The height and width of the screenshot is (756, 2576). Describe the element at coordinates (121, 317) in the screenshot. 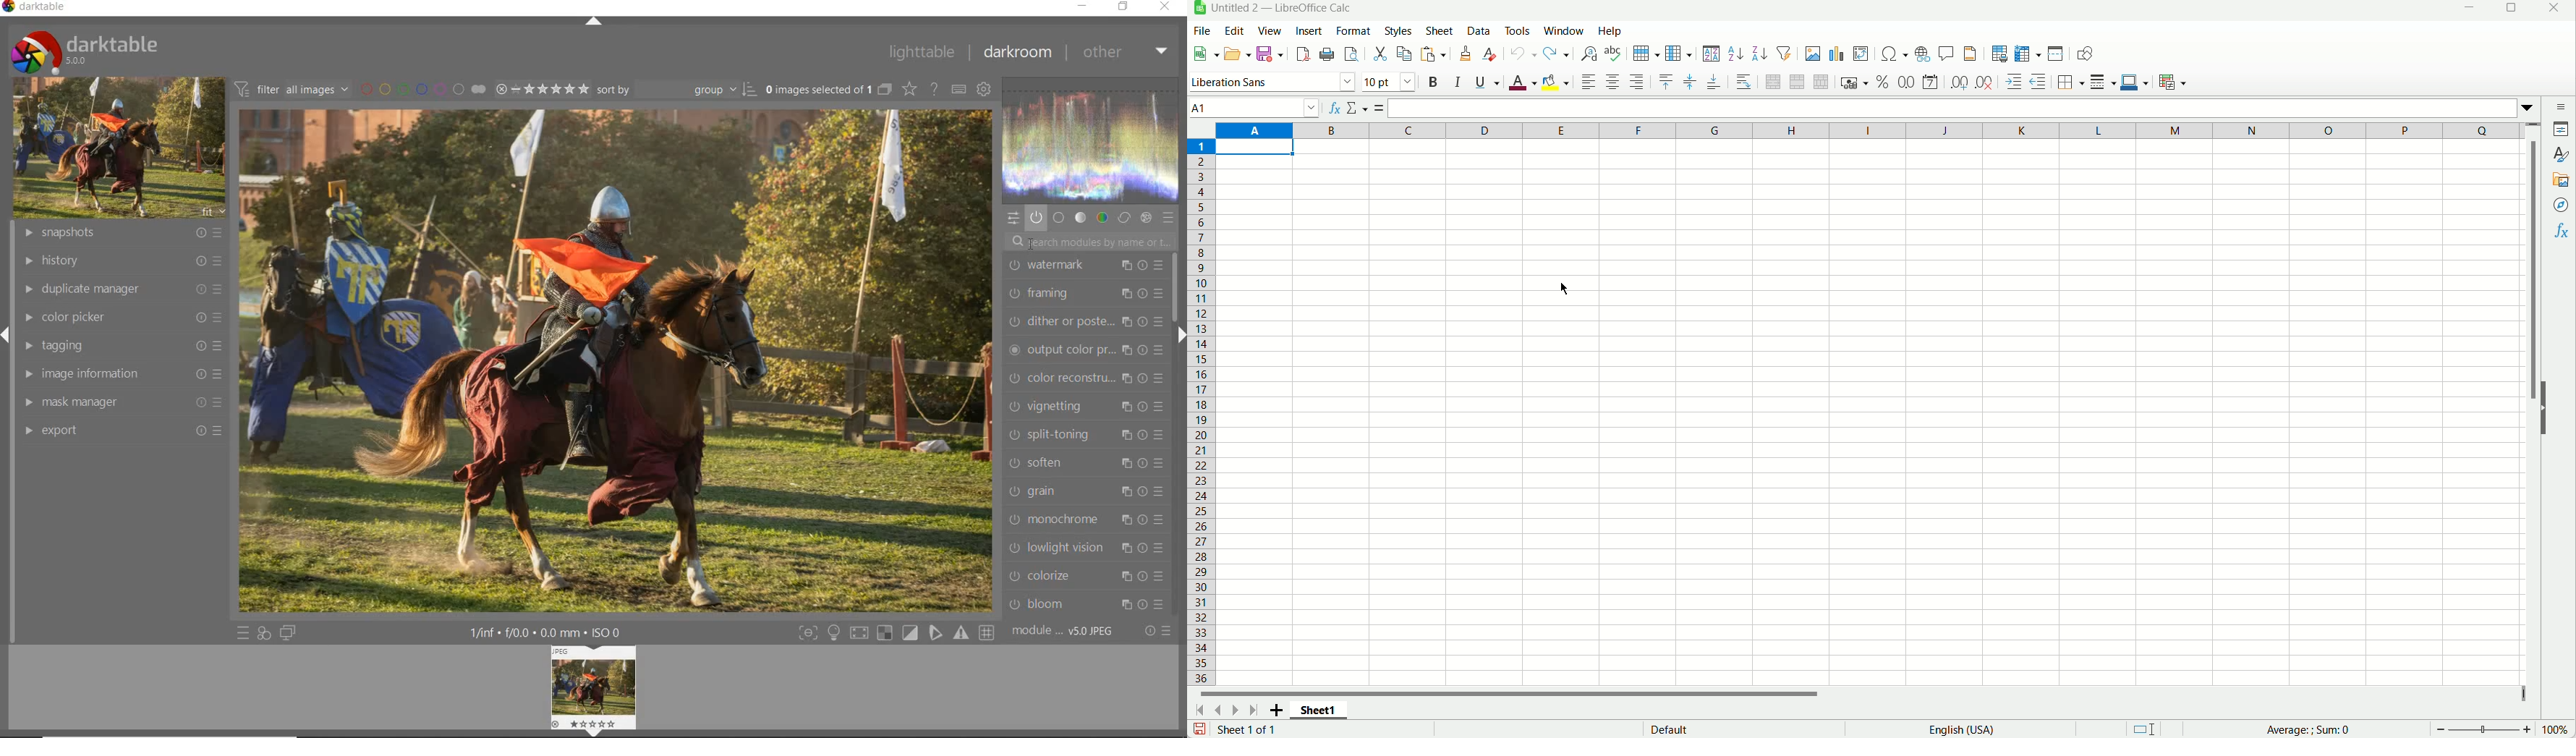

I see `color picker` at that location.